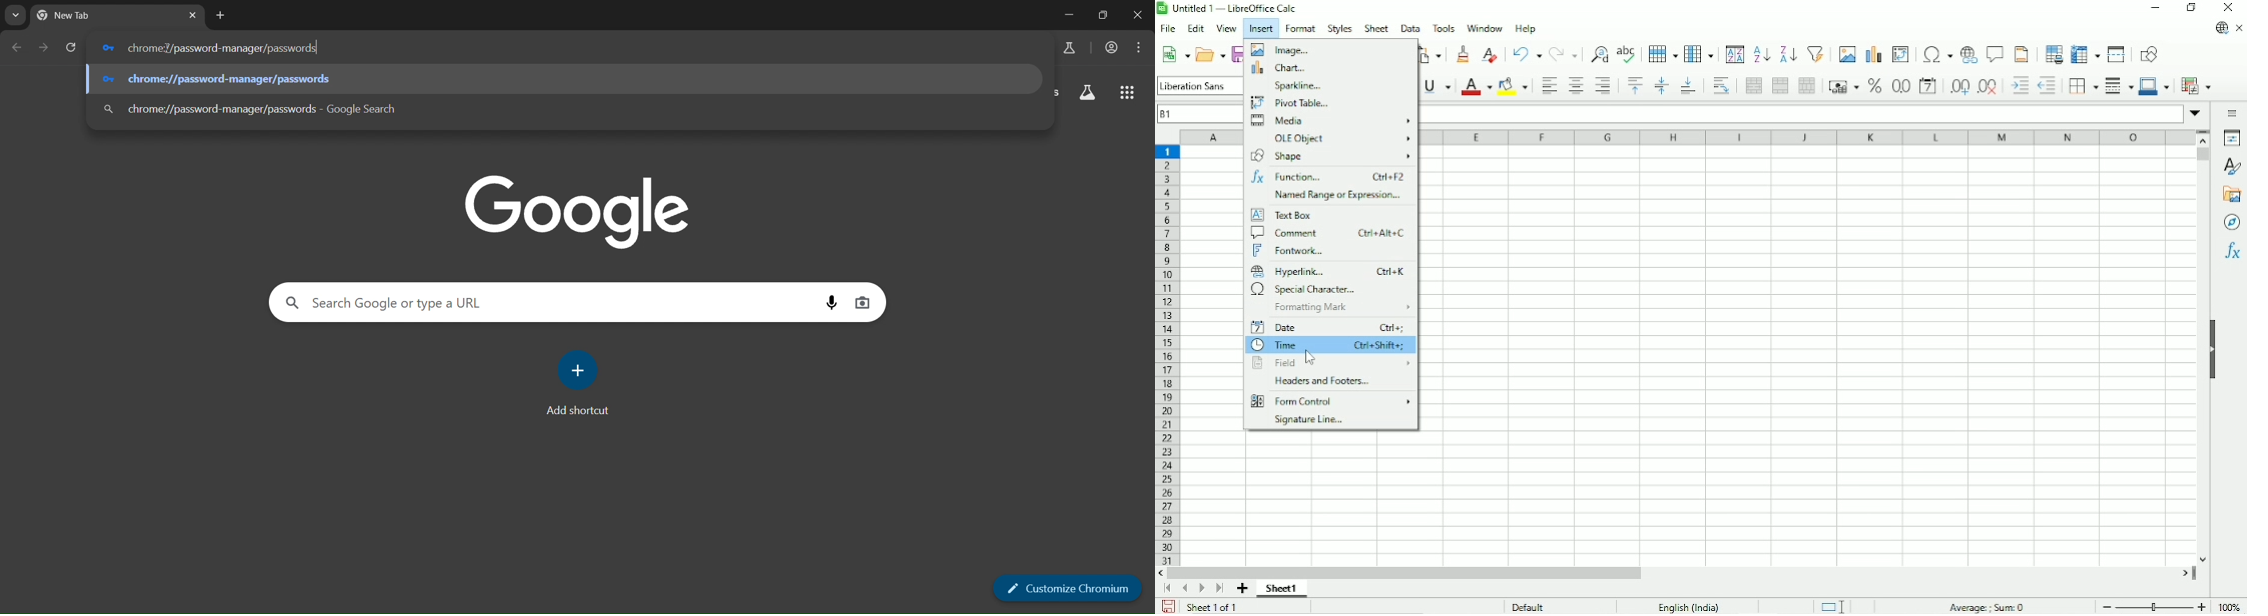 This screenshot has height=616, width=2268. What do you see at coordinates (1843, 86) in the screenshot?
I see `Format as currency` at bounding box center [1843, 86].